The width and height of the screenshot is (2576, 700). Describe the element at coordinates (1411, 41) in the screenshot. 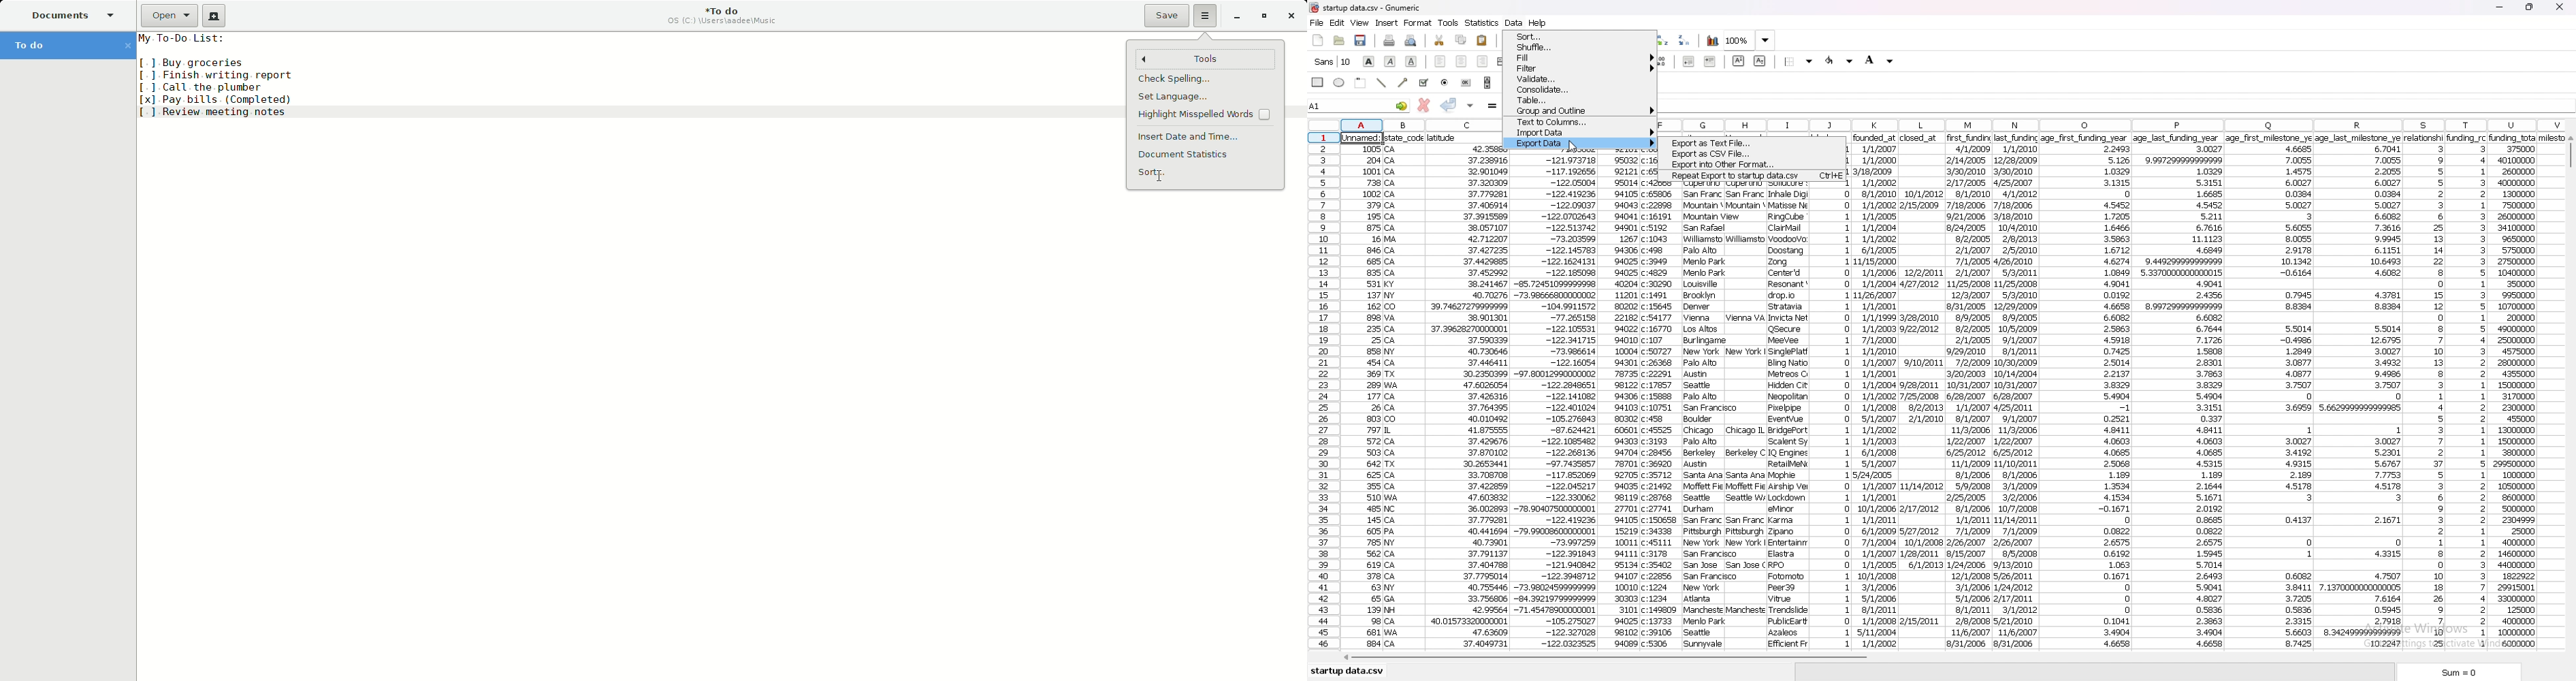

I see `print preview` at that location.